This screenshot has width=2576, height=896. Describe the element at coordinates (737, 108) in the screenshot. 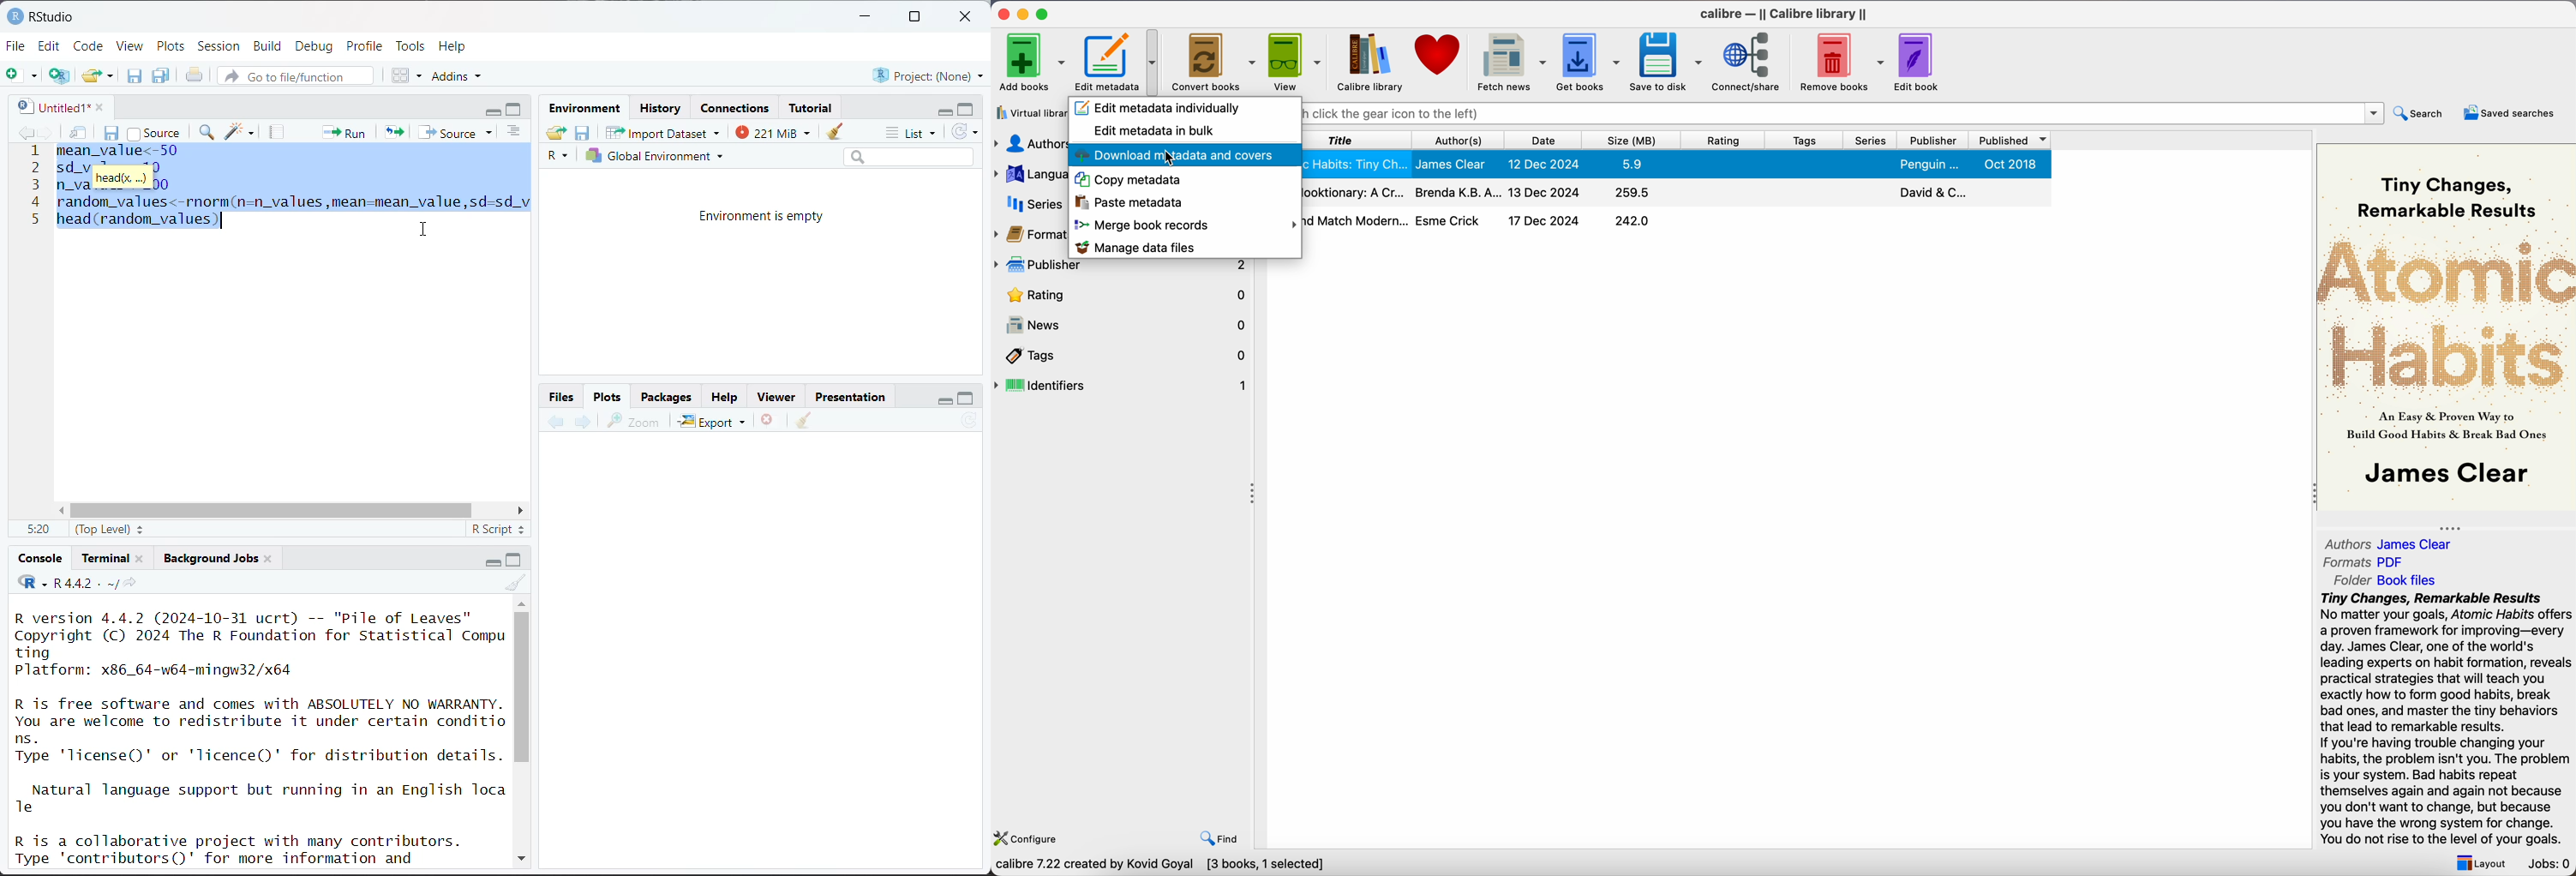

I see `Connections` at that location.